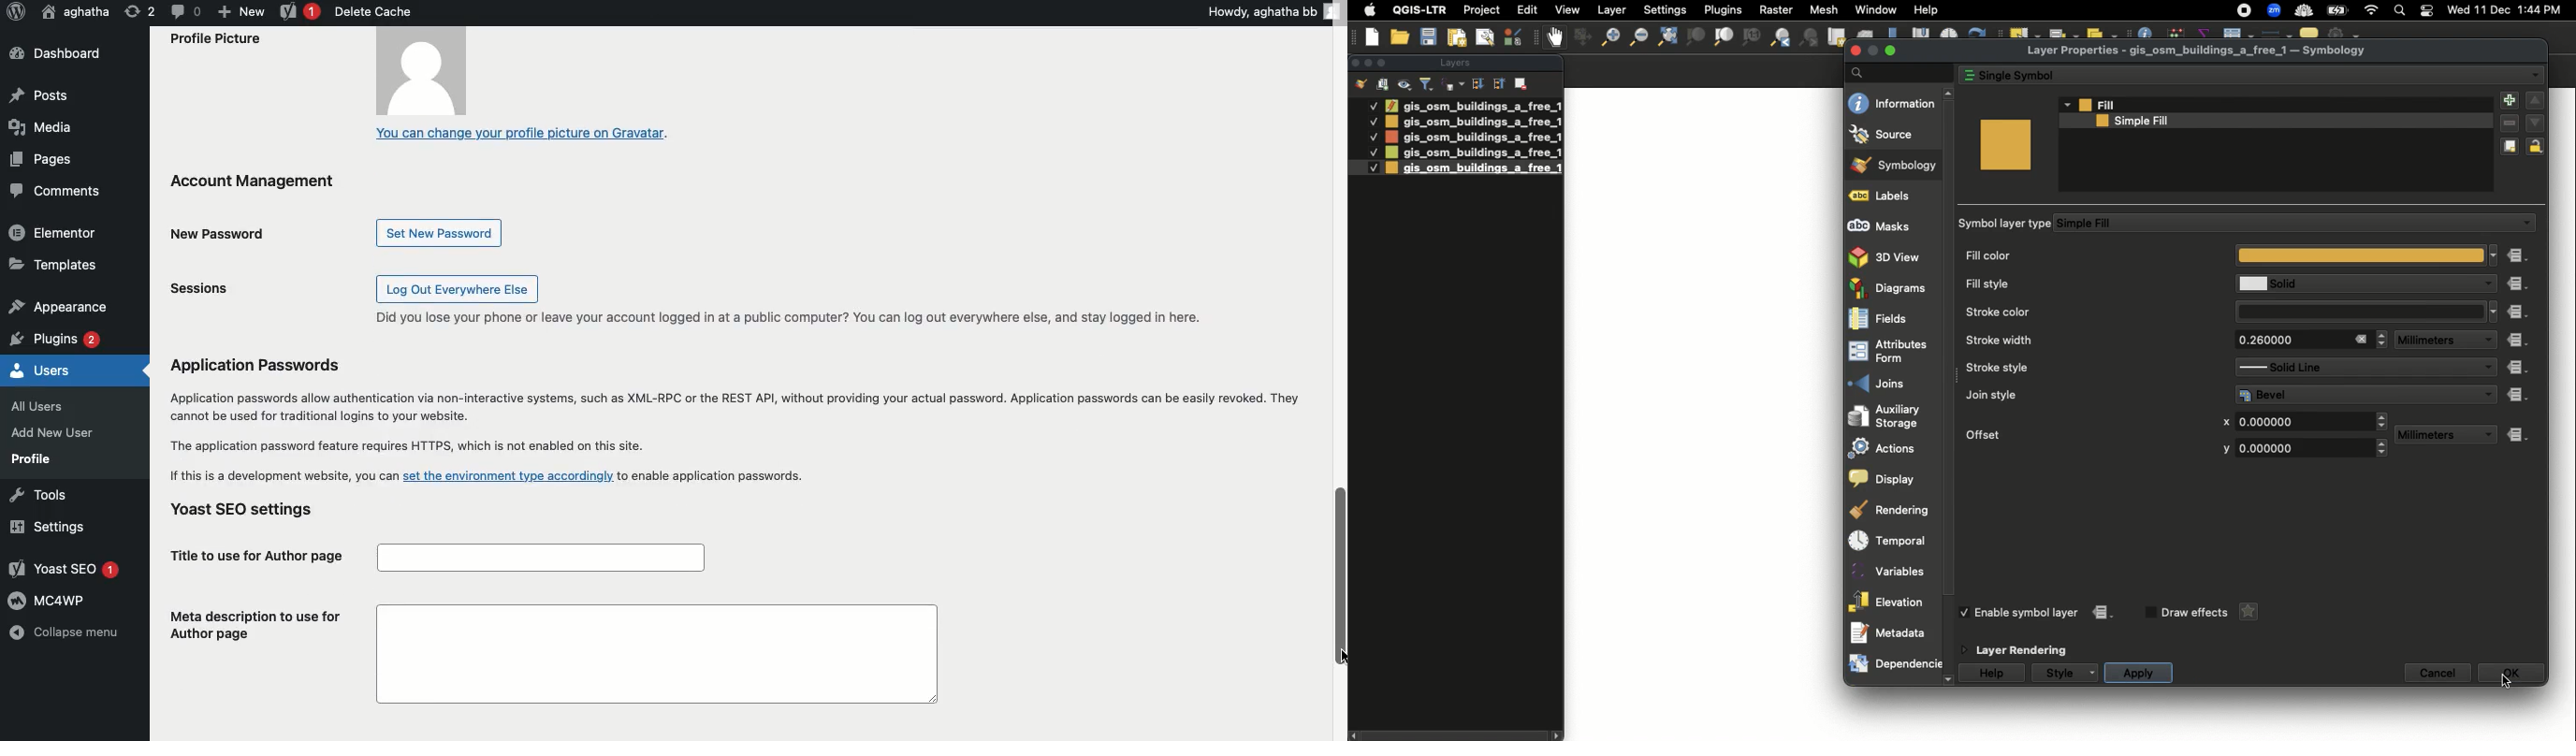  I want to click on Checked, so click(1373, 137).